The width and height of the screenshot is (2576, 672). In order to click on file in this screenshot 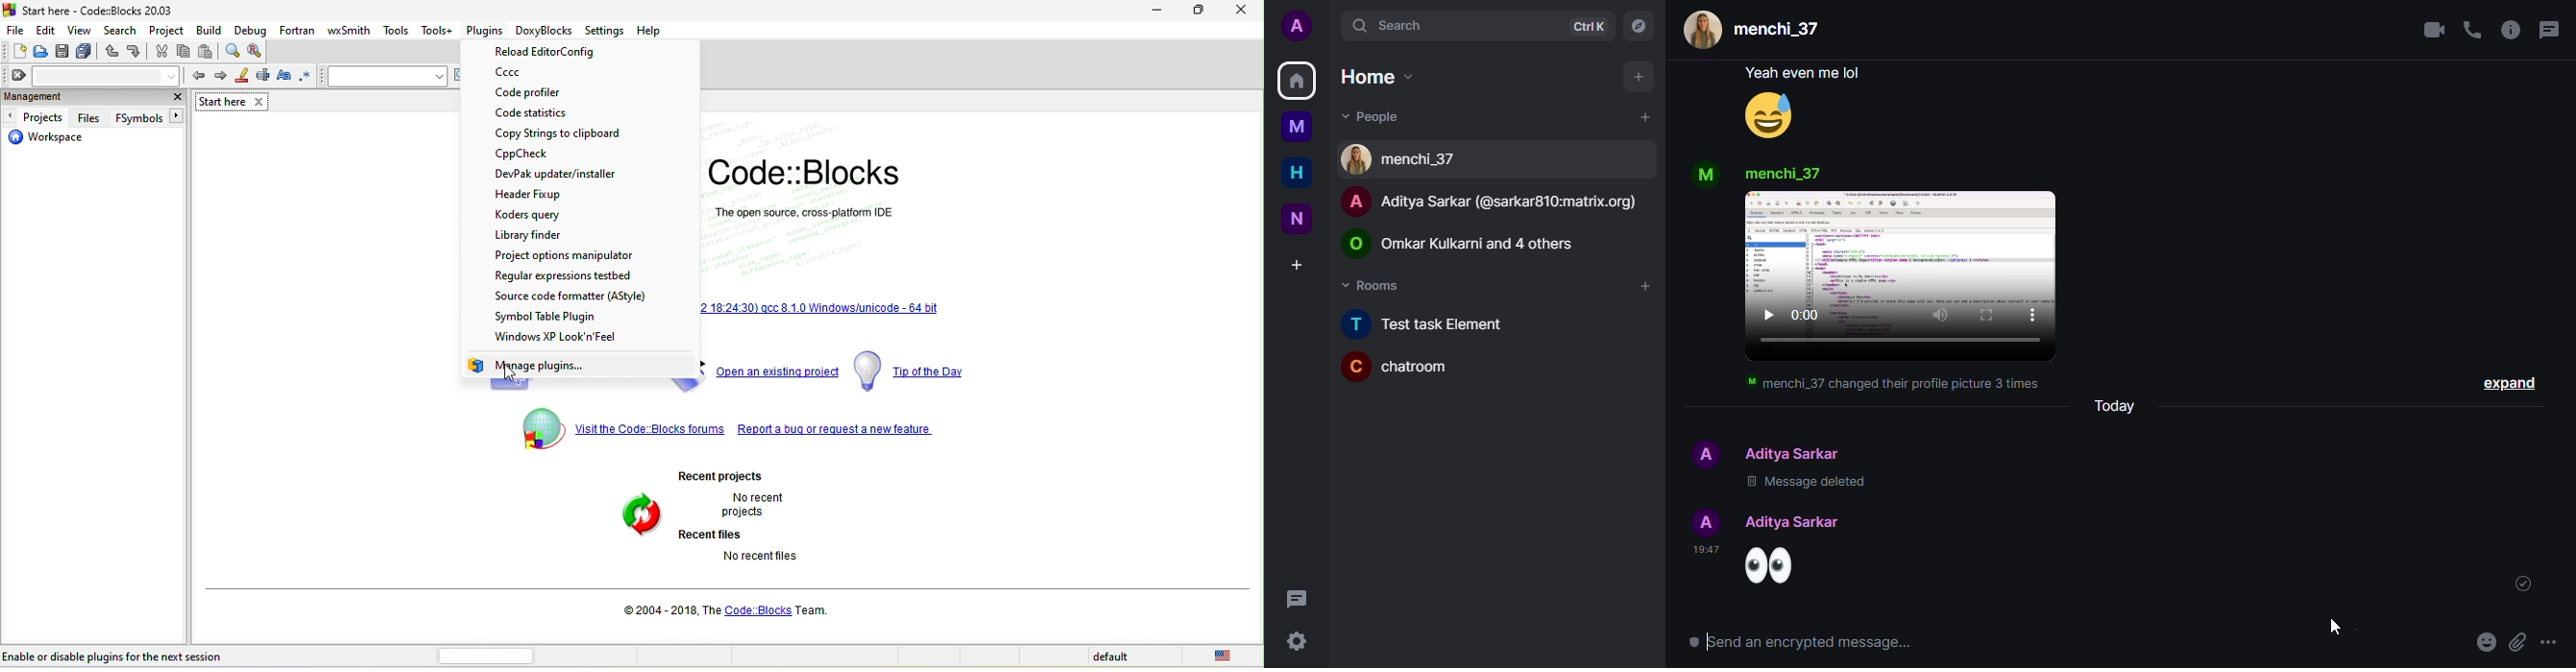, I will do `click(16, 29)`.